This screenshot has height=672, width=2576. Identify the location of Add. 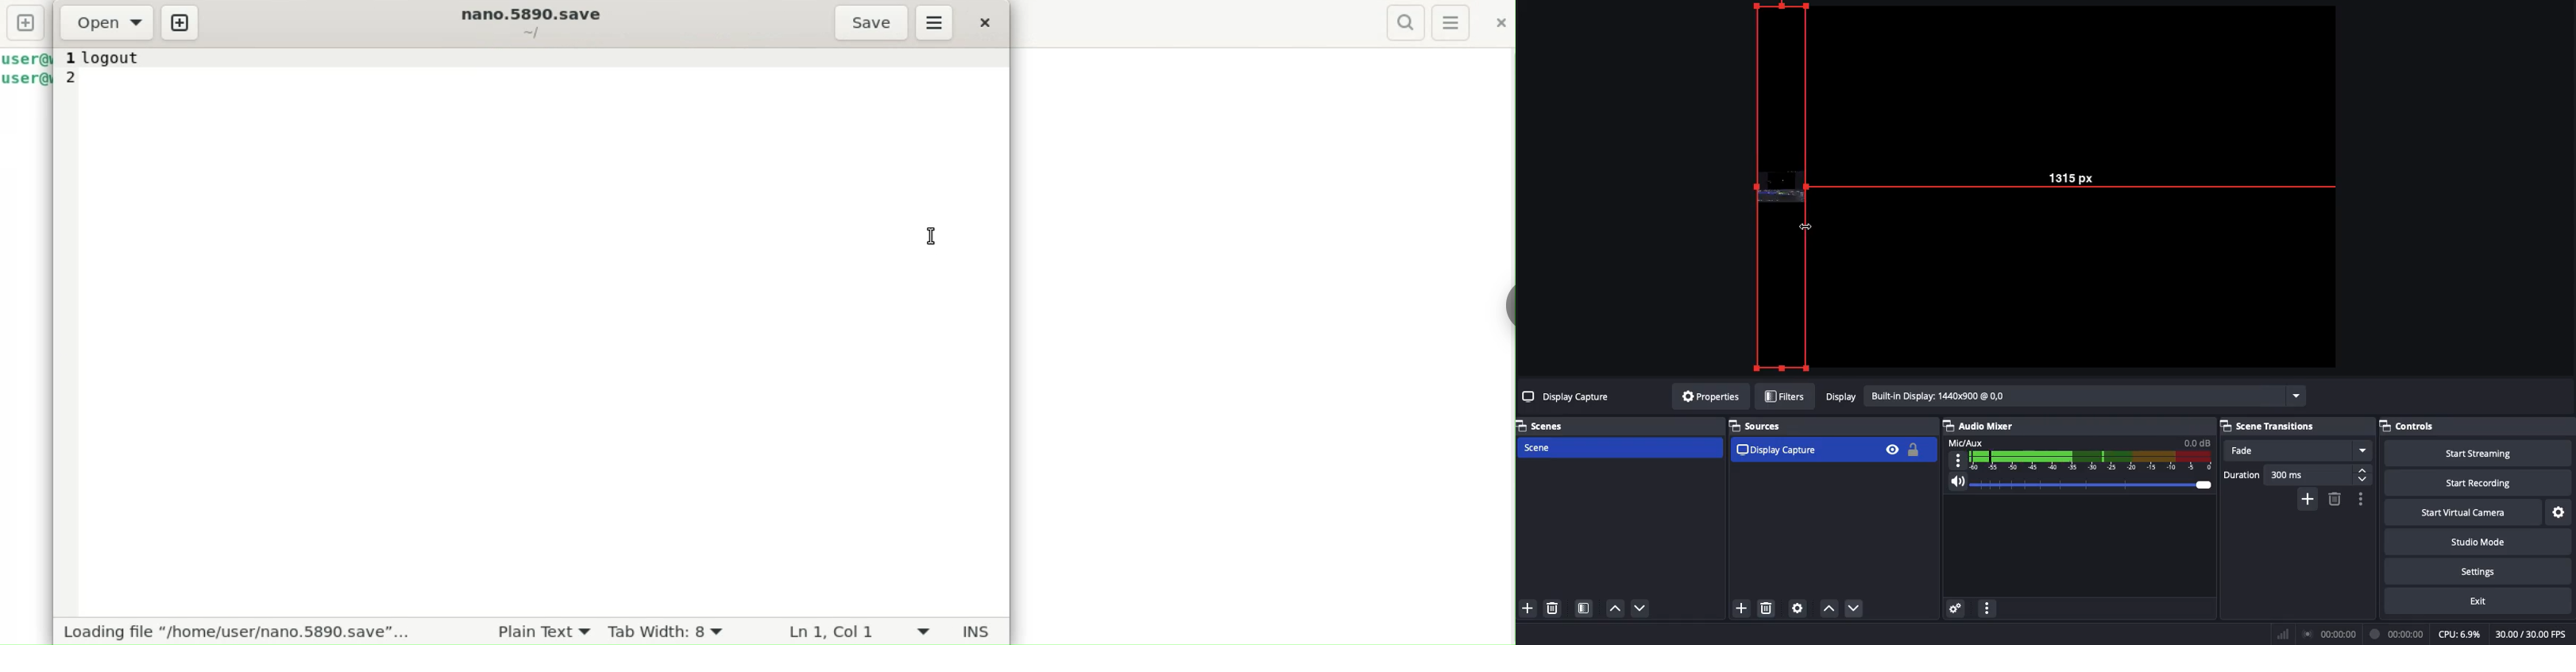
(1741, 610).